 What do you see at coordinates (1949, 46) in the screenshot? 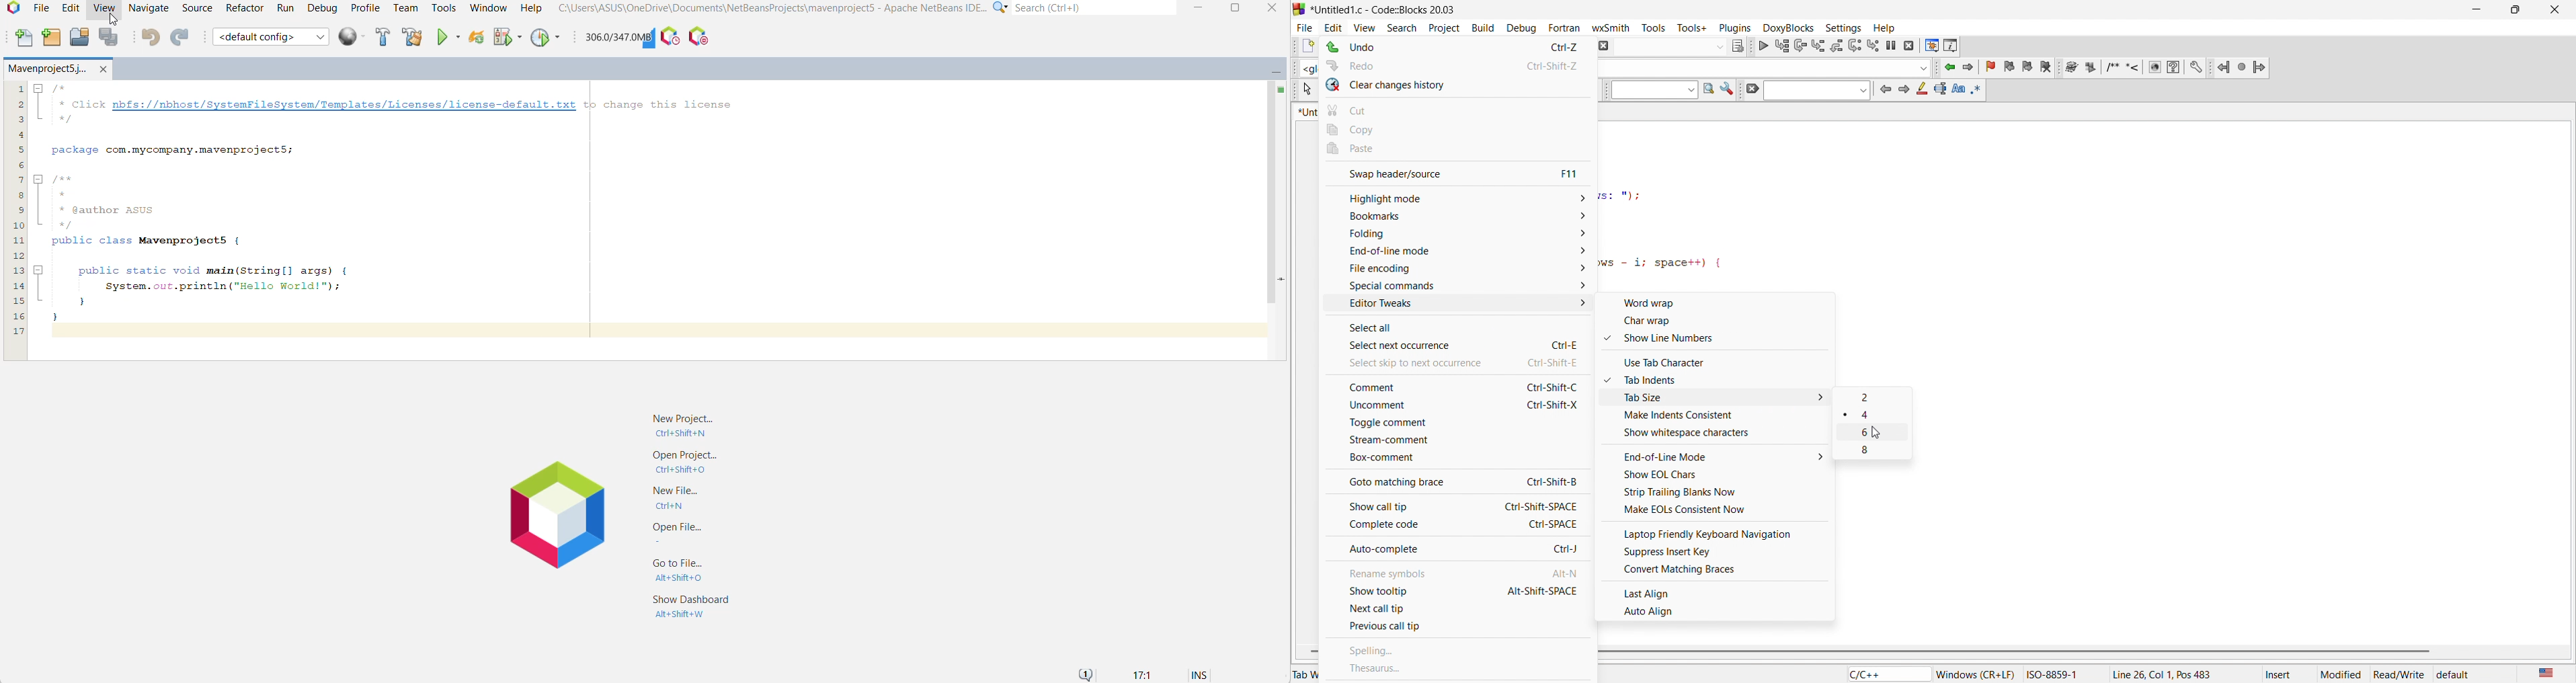
I see `info` at bounding box center [1949, 46].